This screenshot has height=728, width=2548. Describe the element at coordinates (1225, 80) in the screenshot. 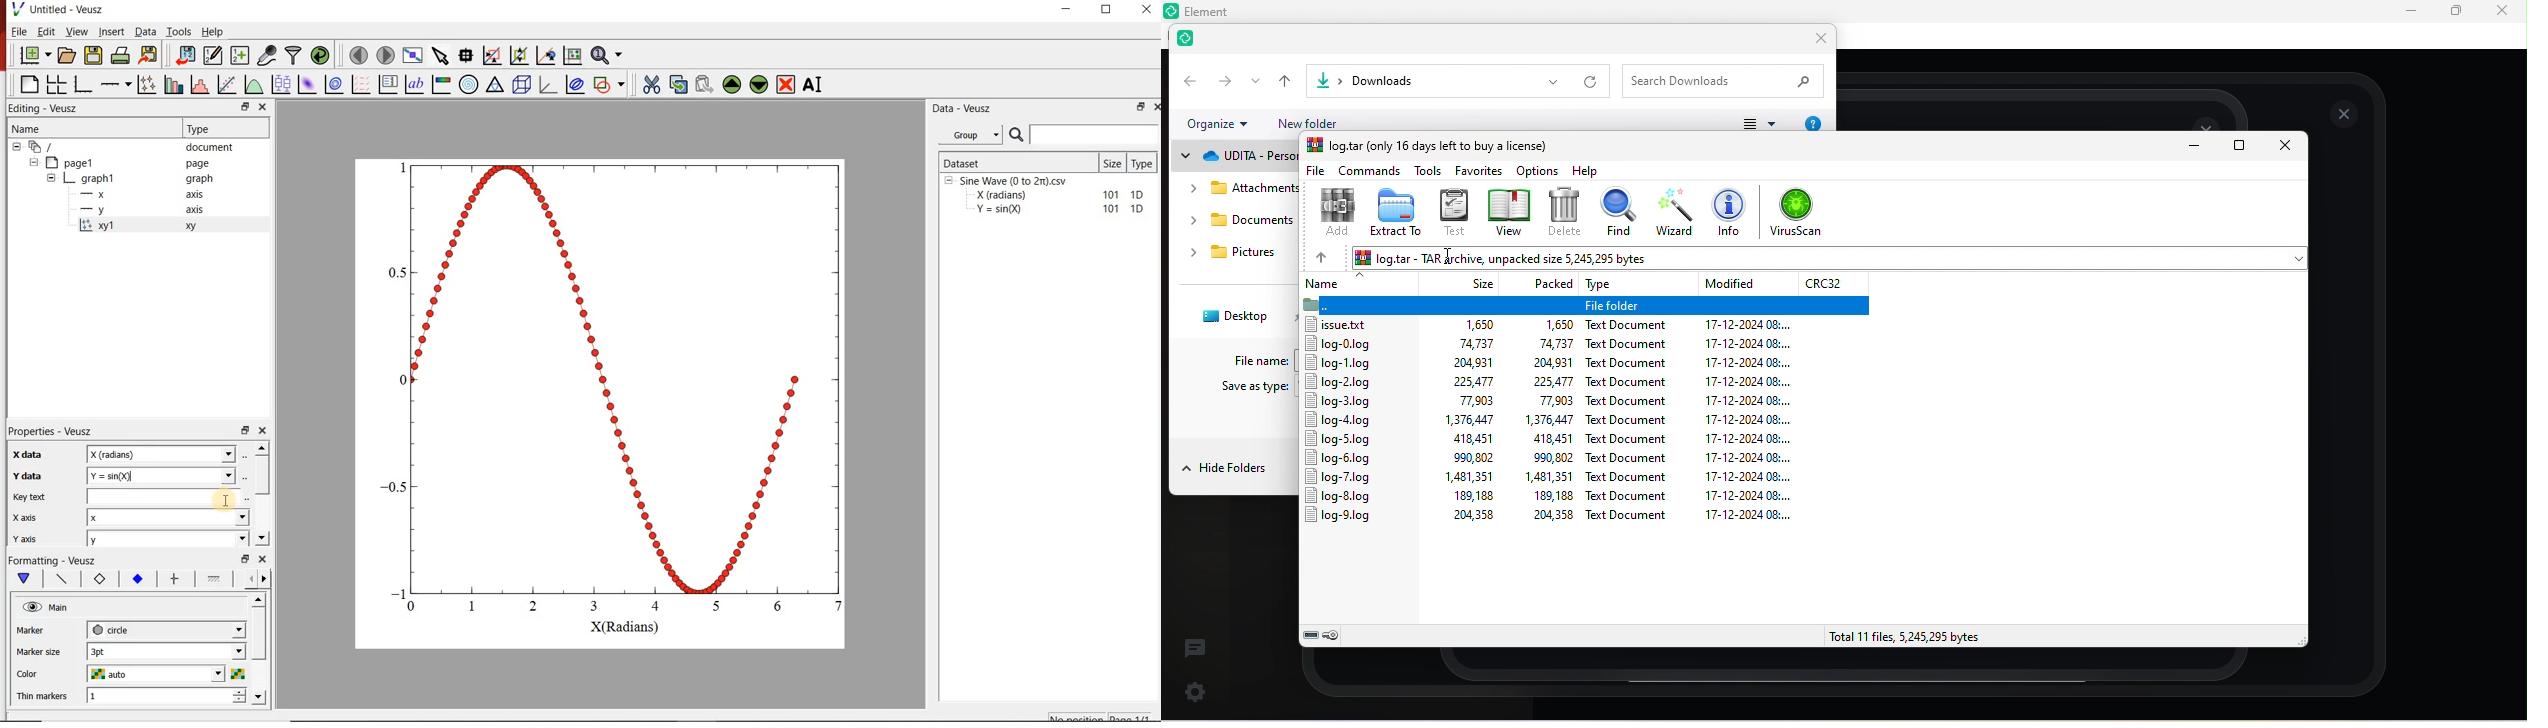

I see `forward` at that location.